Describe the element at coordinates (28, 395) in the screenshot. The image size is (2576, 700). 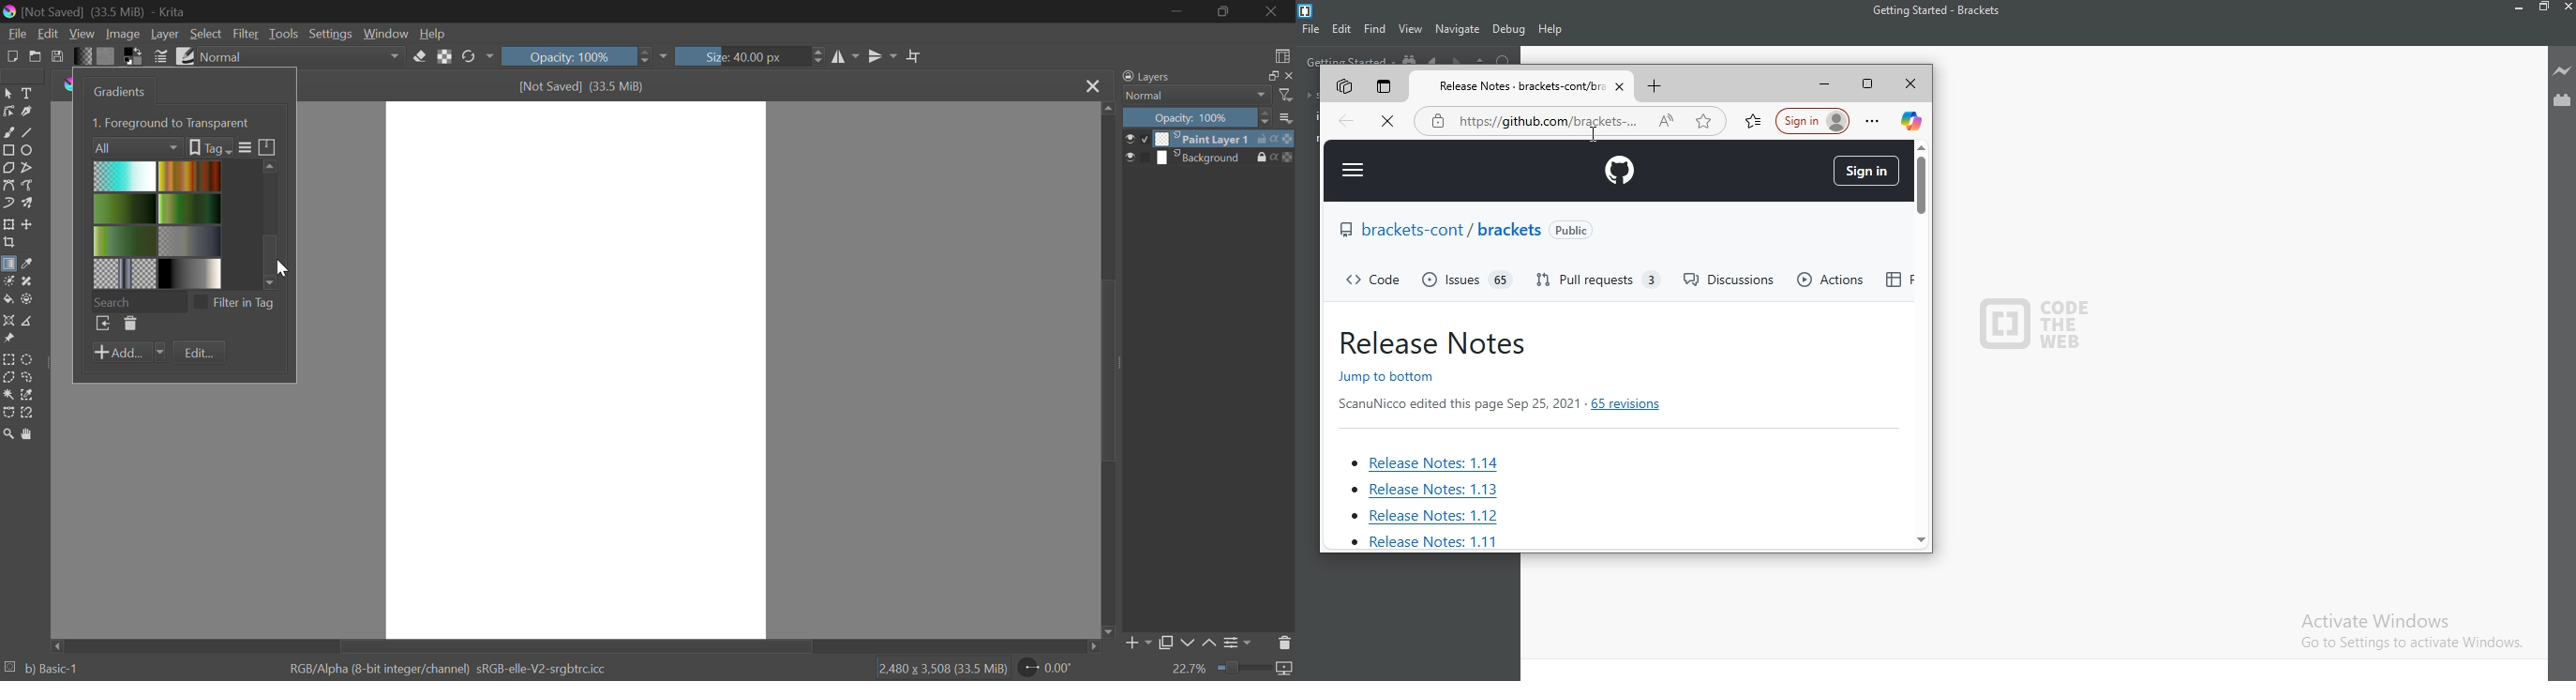
I see `Similar Color Selection` at that location.